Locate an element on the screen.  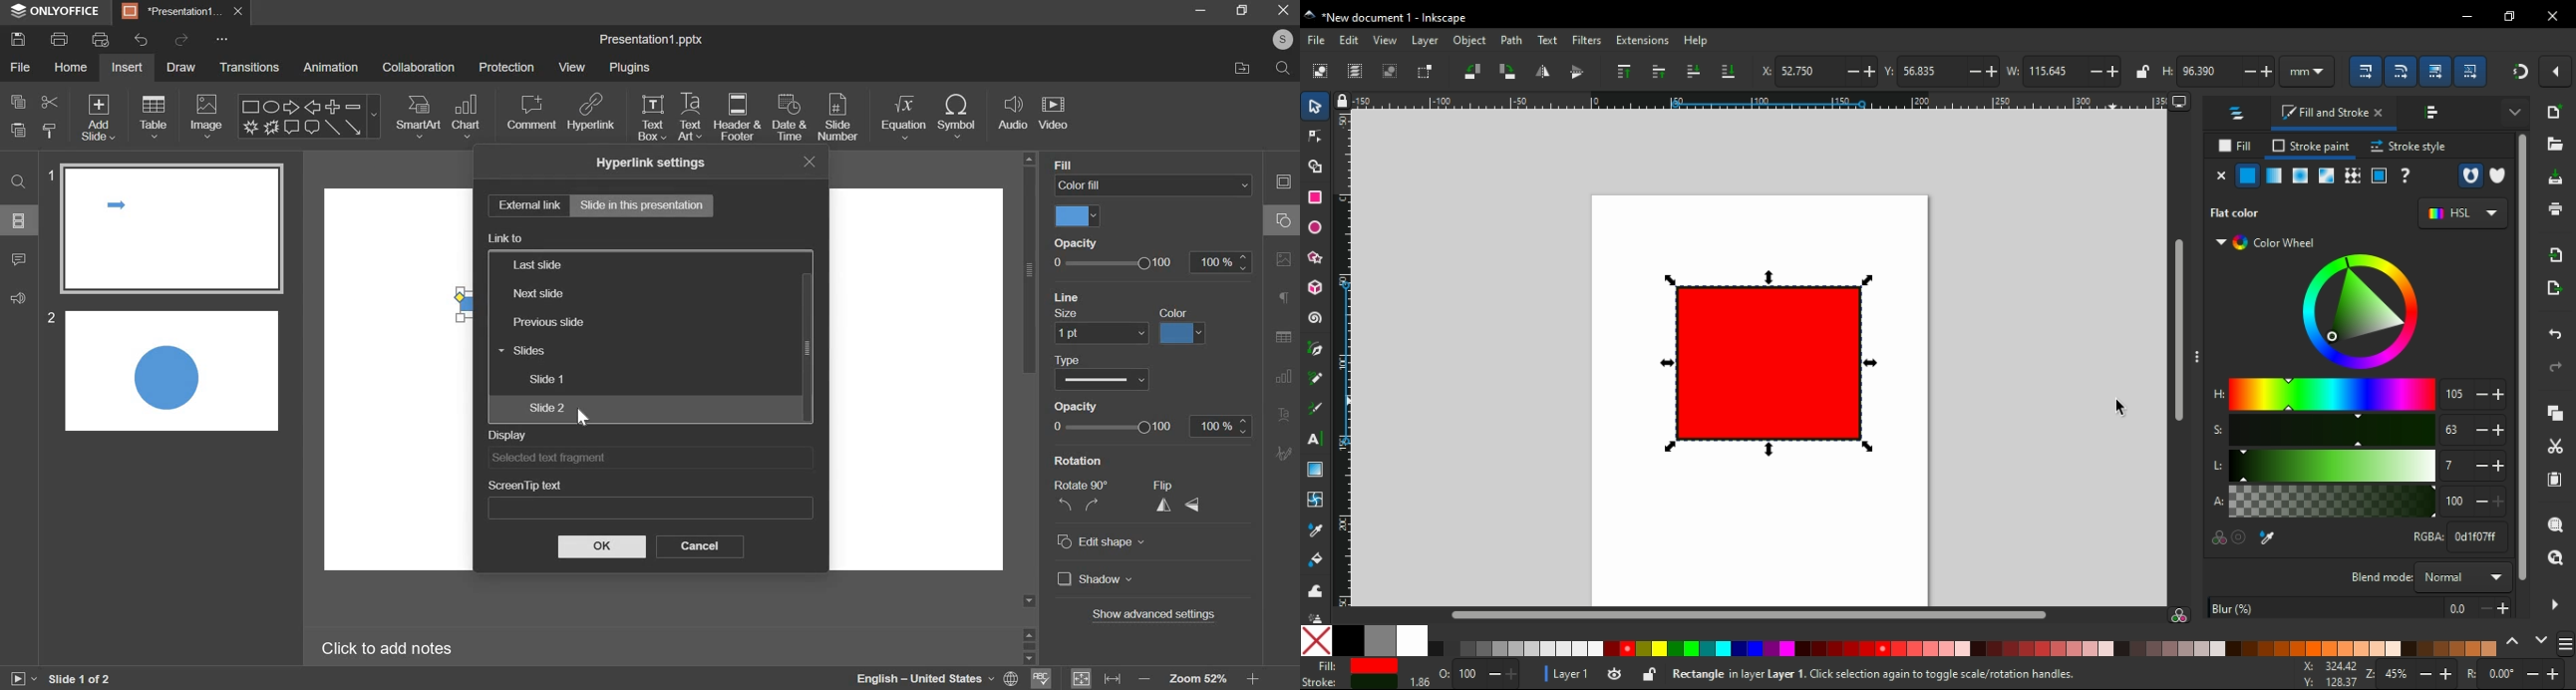
paint spray is located at coordinates (1316, 616).